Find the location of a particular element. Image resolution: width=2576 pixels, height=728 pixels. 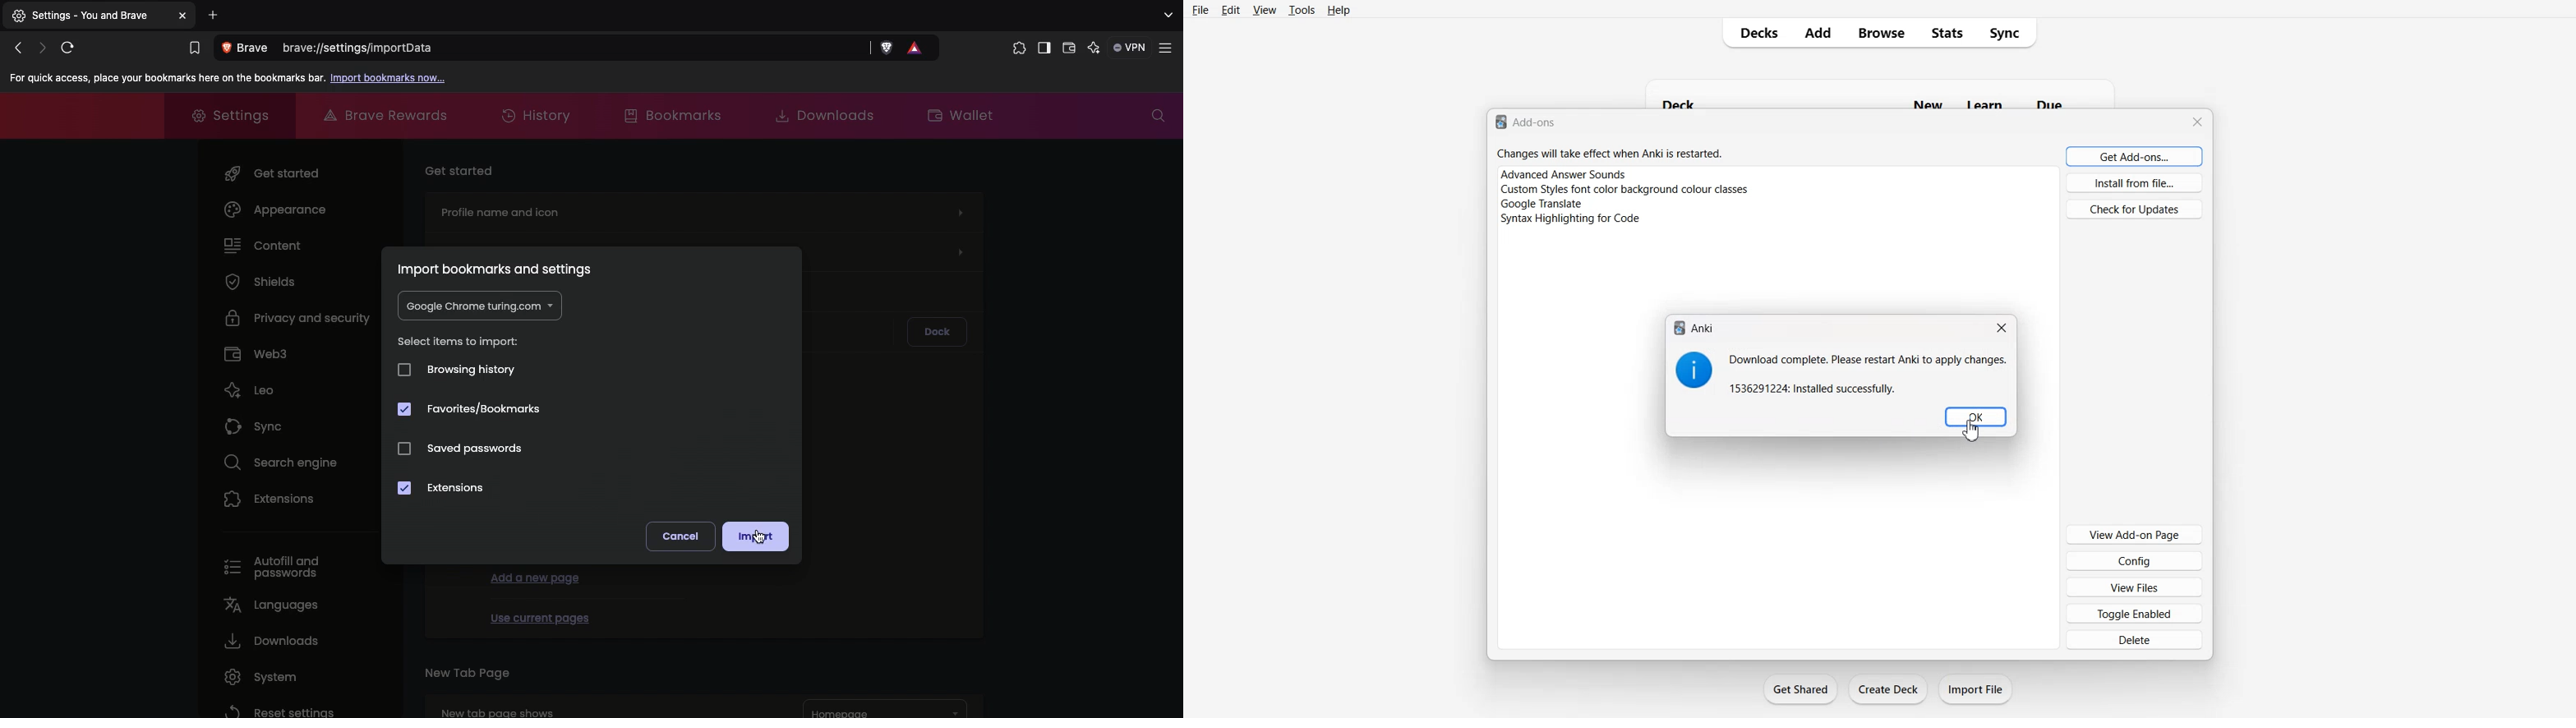

Import bookmarks now is located at coordinates (389, 79).